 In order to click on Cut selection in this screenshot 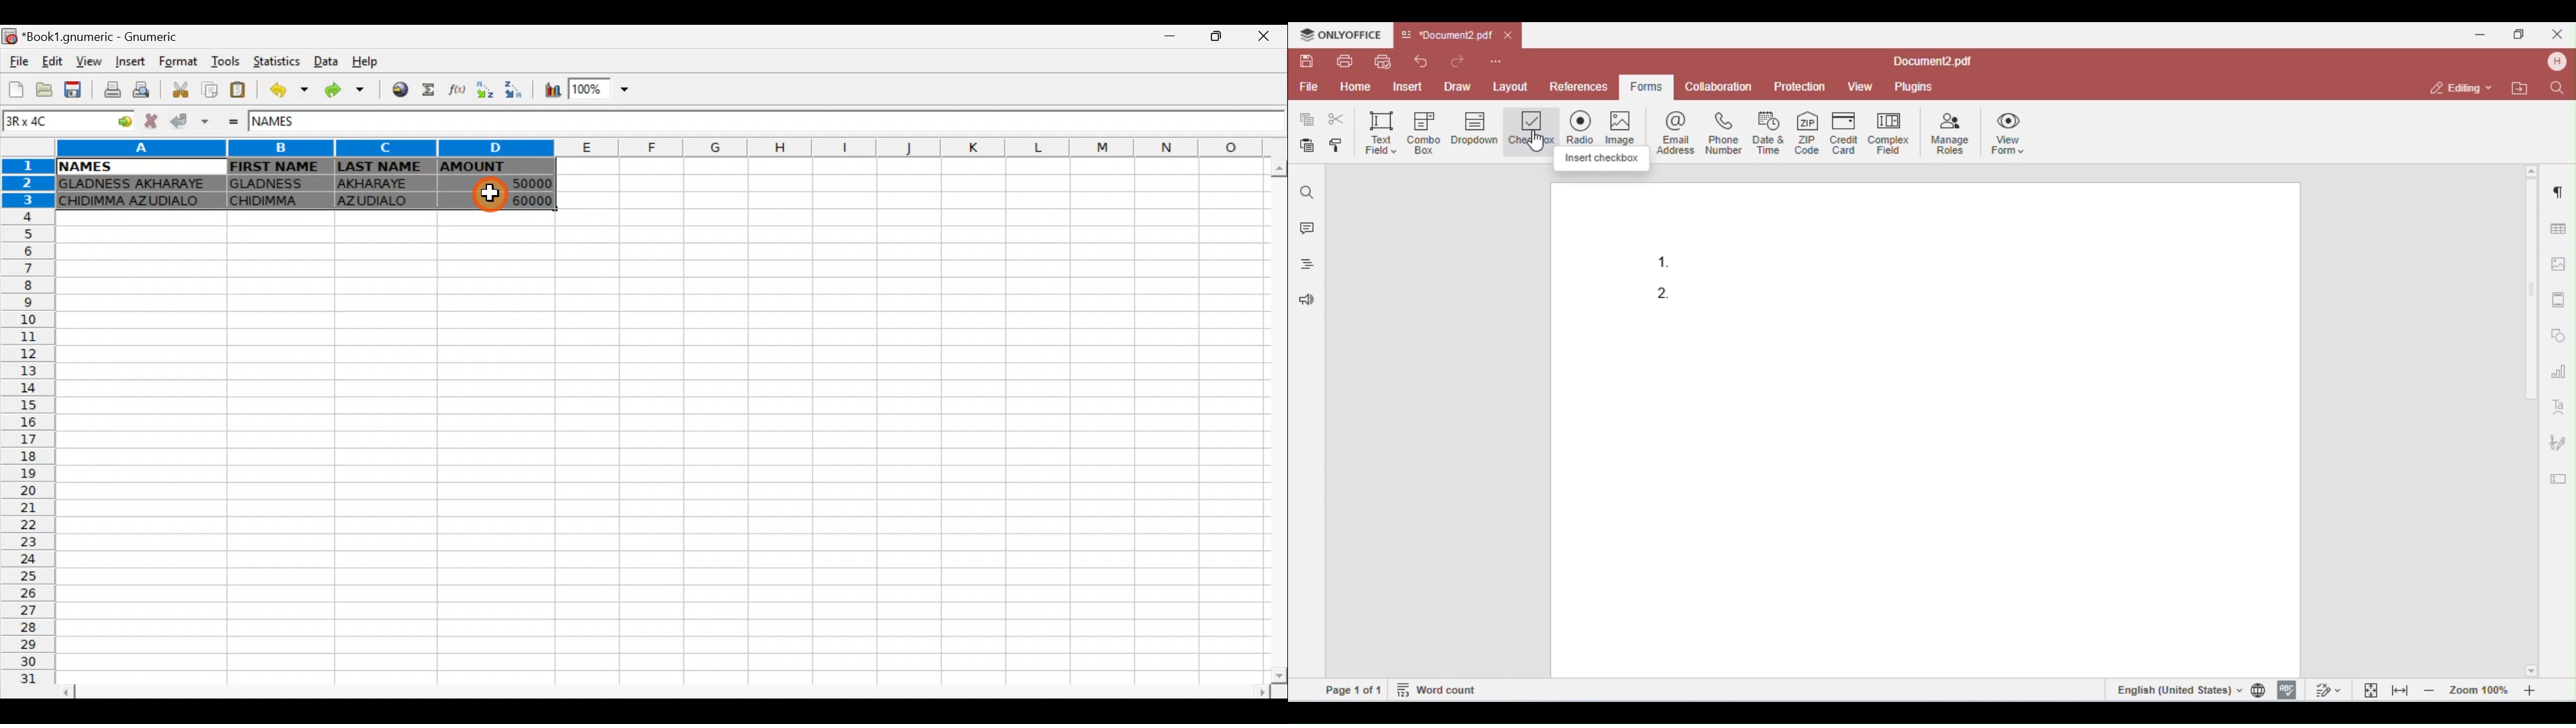, I will do `click(184, 92)`.